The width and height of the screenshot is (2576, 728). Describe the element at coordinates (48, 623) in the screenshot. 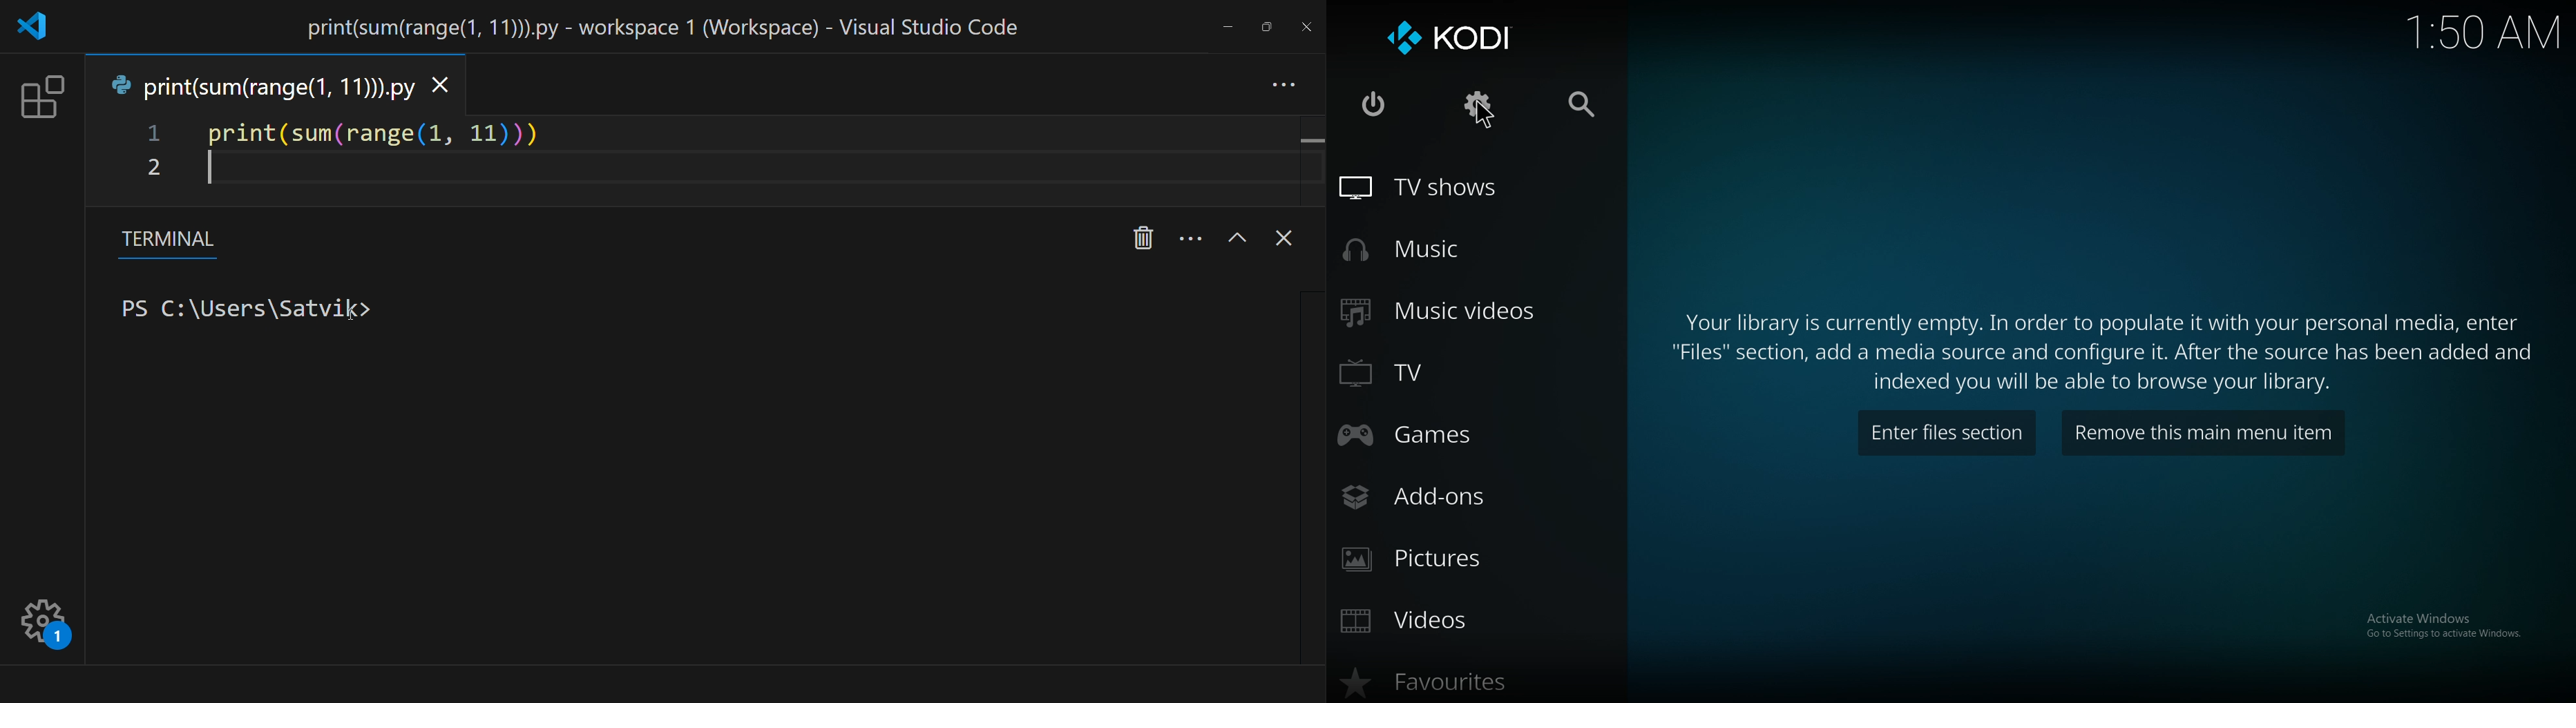

I see `setting` at that location.